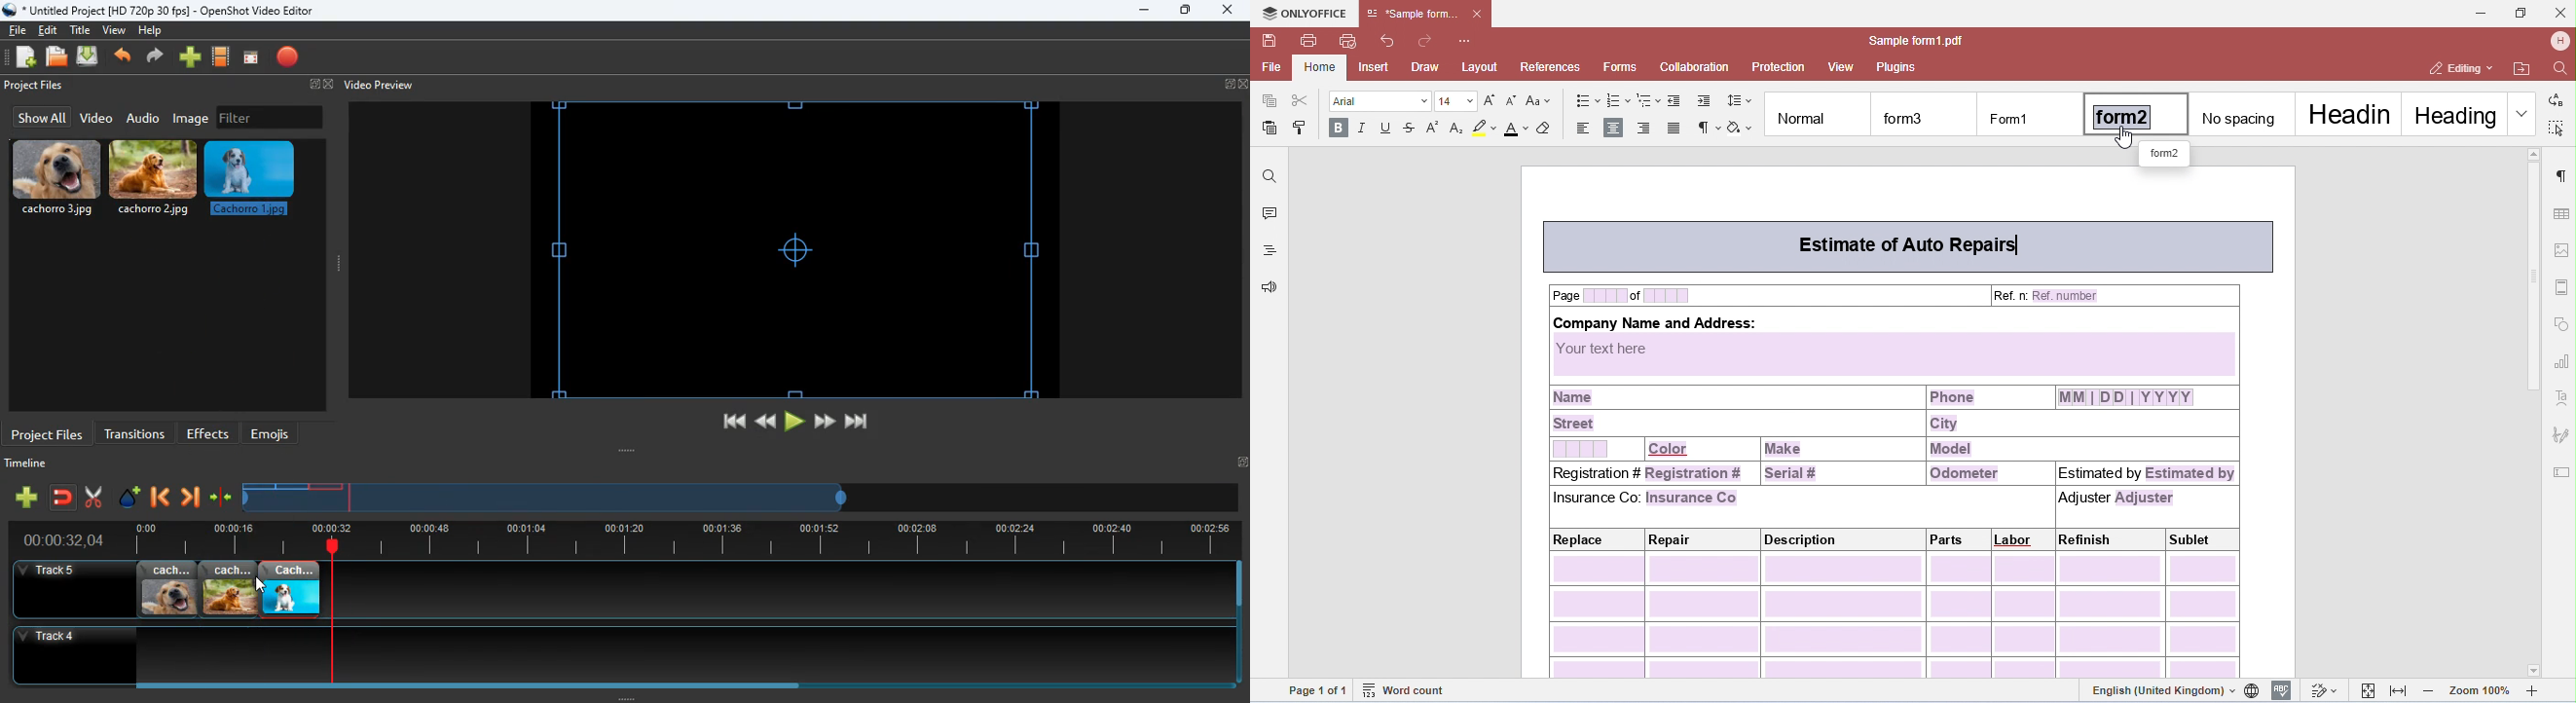 The width and height of the screenshot is (2576, 728). What do you see at coordinates (56, 540) in the screenshot?
I see `time` at bounding box center [56, 540].